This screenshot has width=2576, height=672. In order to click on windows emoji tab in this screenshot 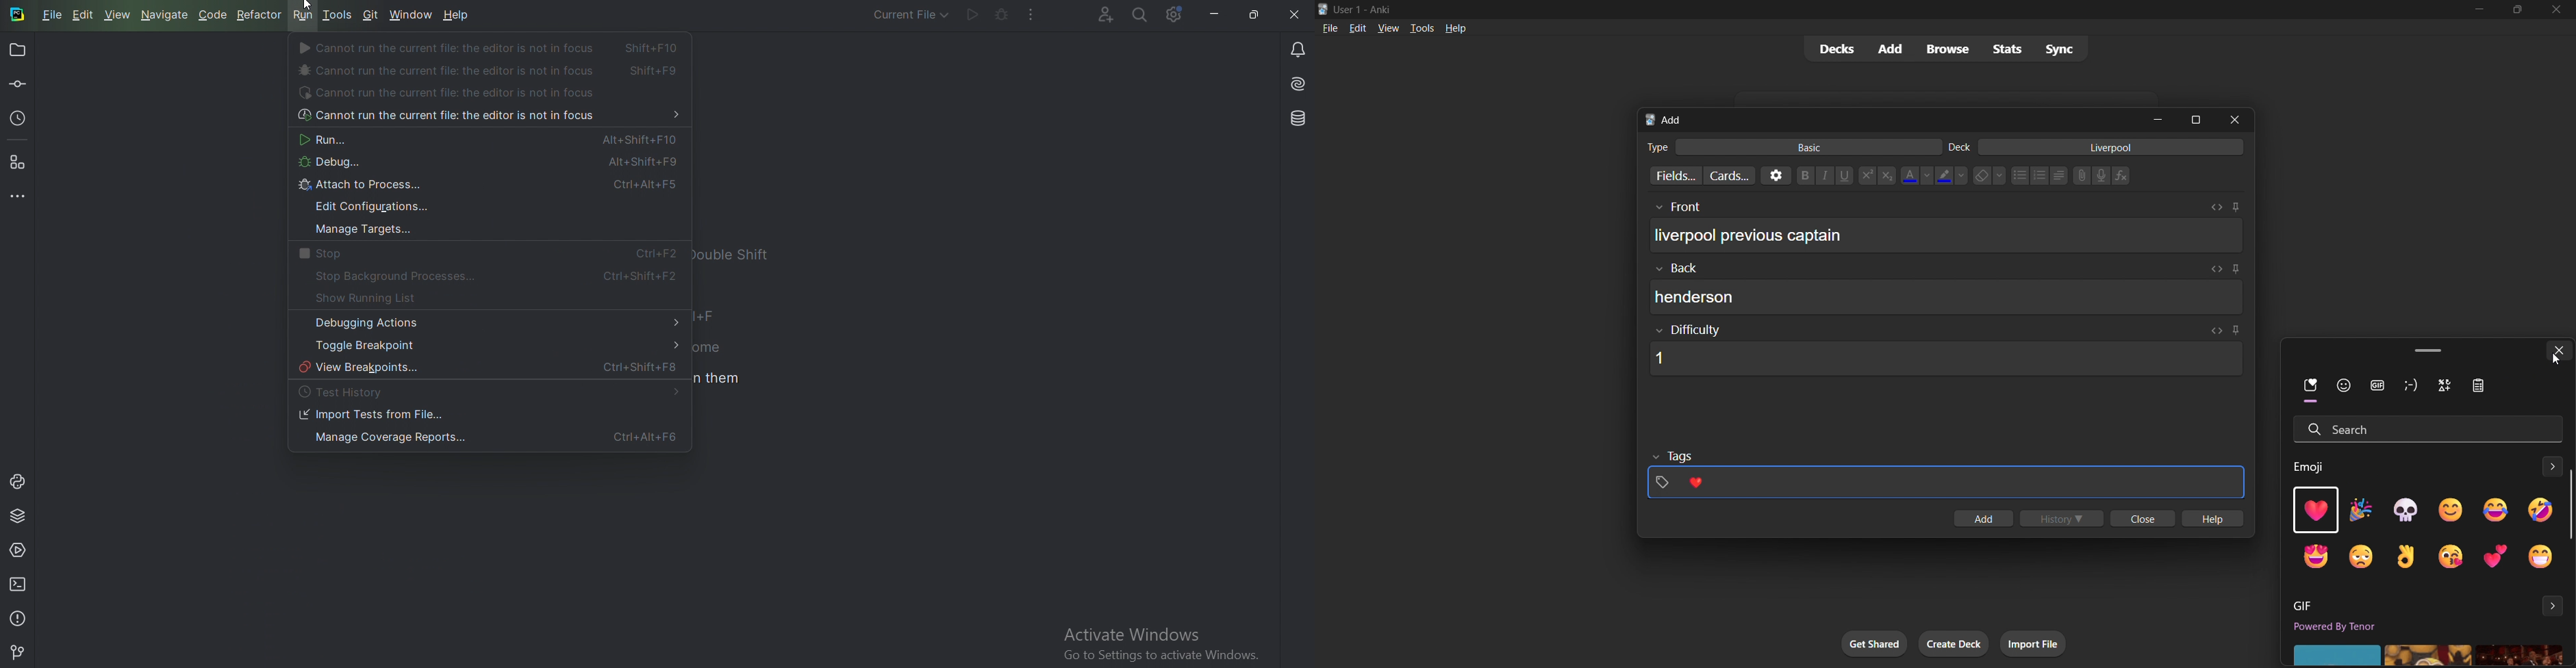, I will do `click(2410, 348)`.